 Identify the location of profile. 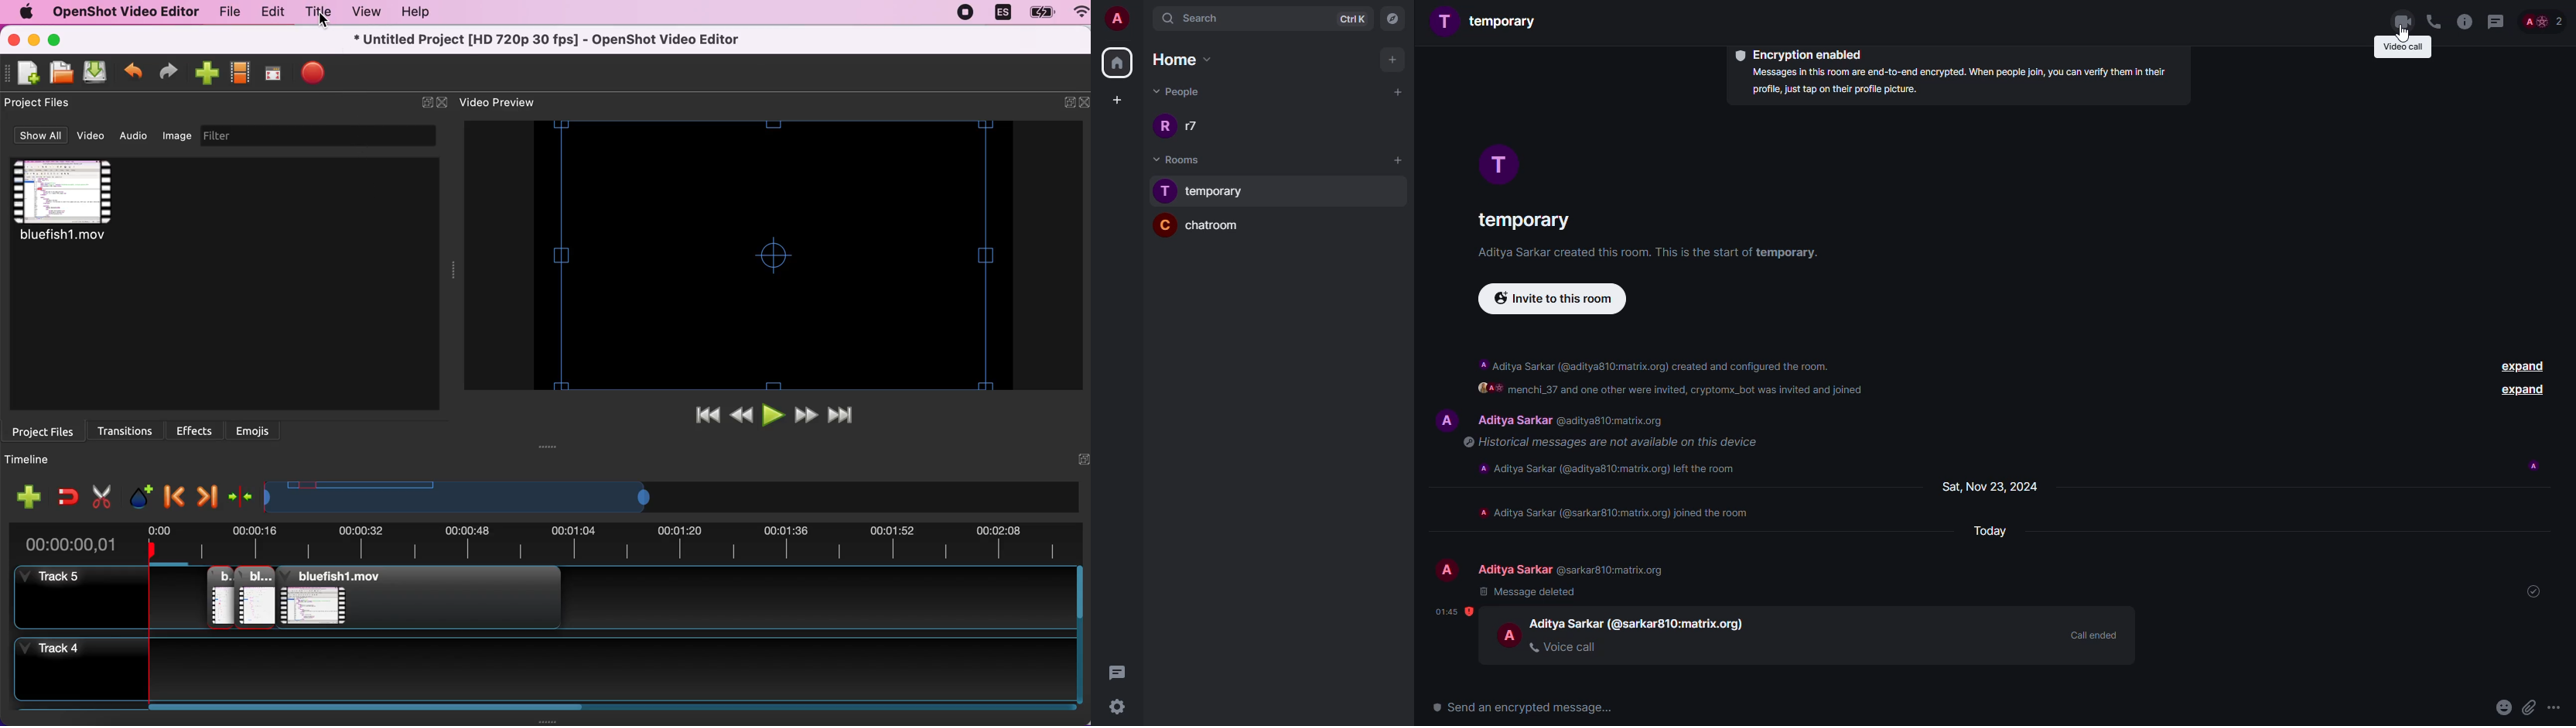
(1163, 225).